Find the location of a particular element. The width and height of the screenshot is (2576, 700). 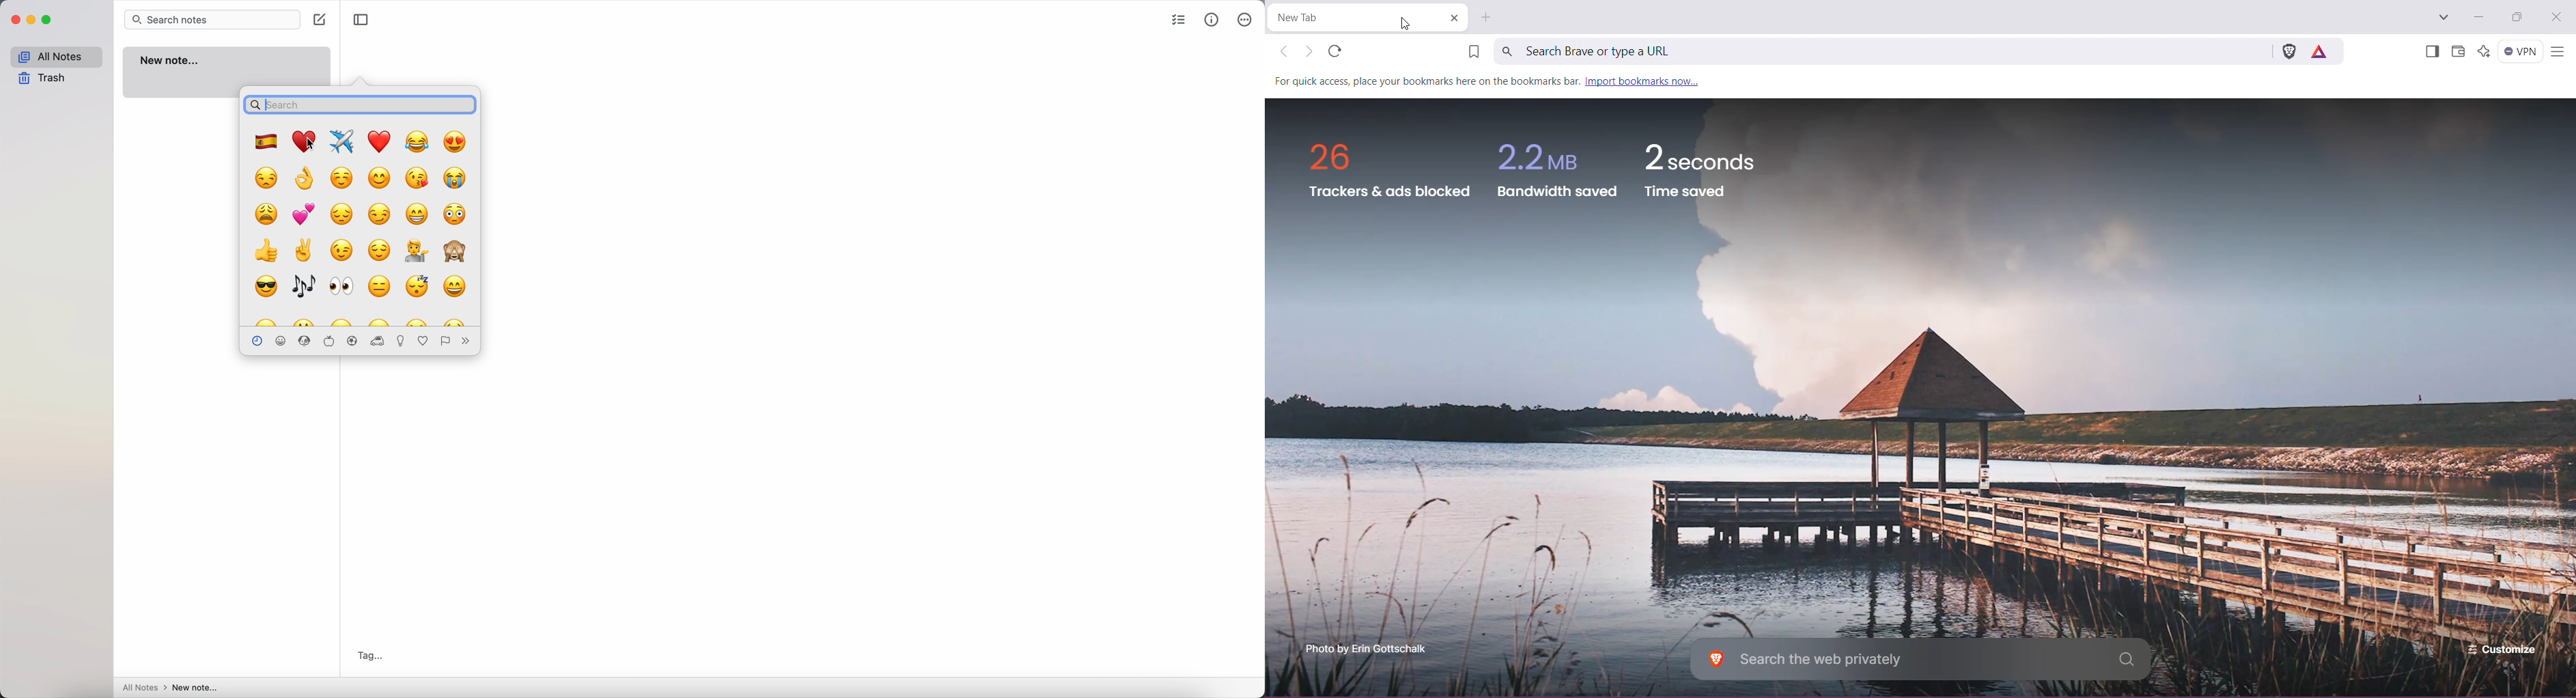

emoji is located at coordinates (456, 252).